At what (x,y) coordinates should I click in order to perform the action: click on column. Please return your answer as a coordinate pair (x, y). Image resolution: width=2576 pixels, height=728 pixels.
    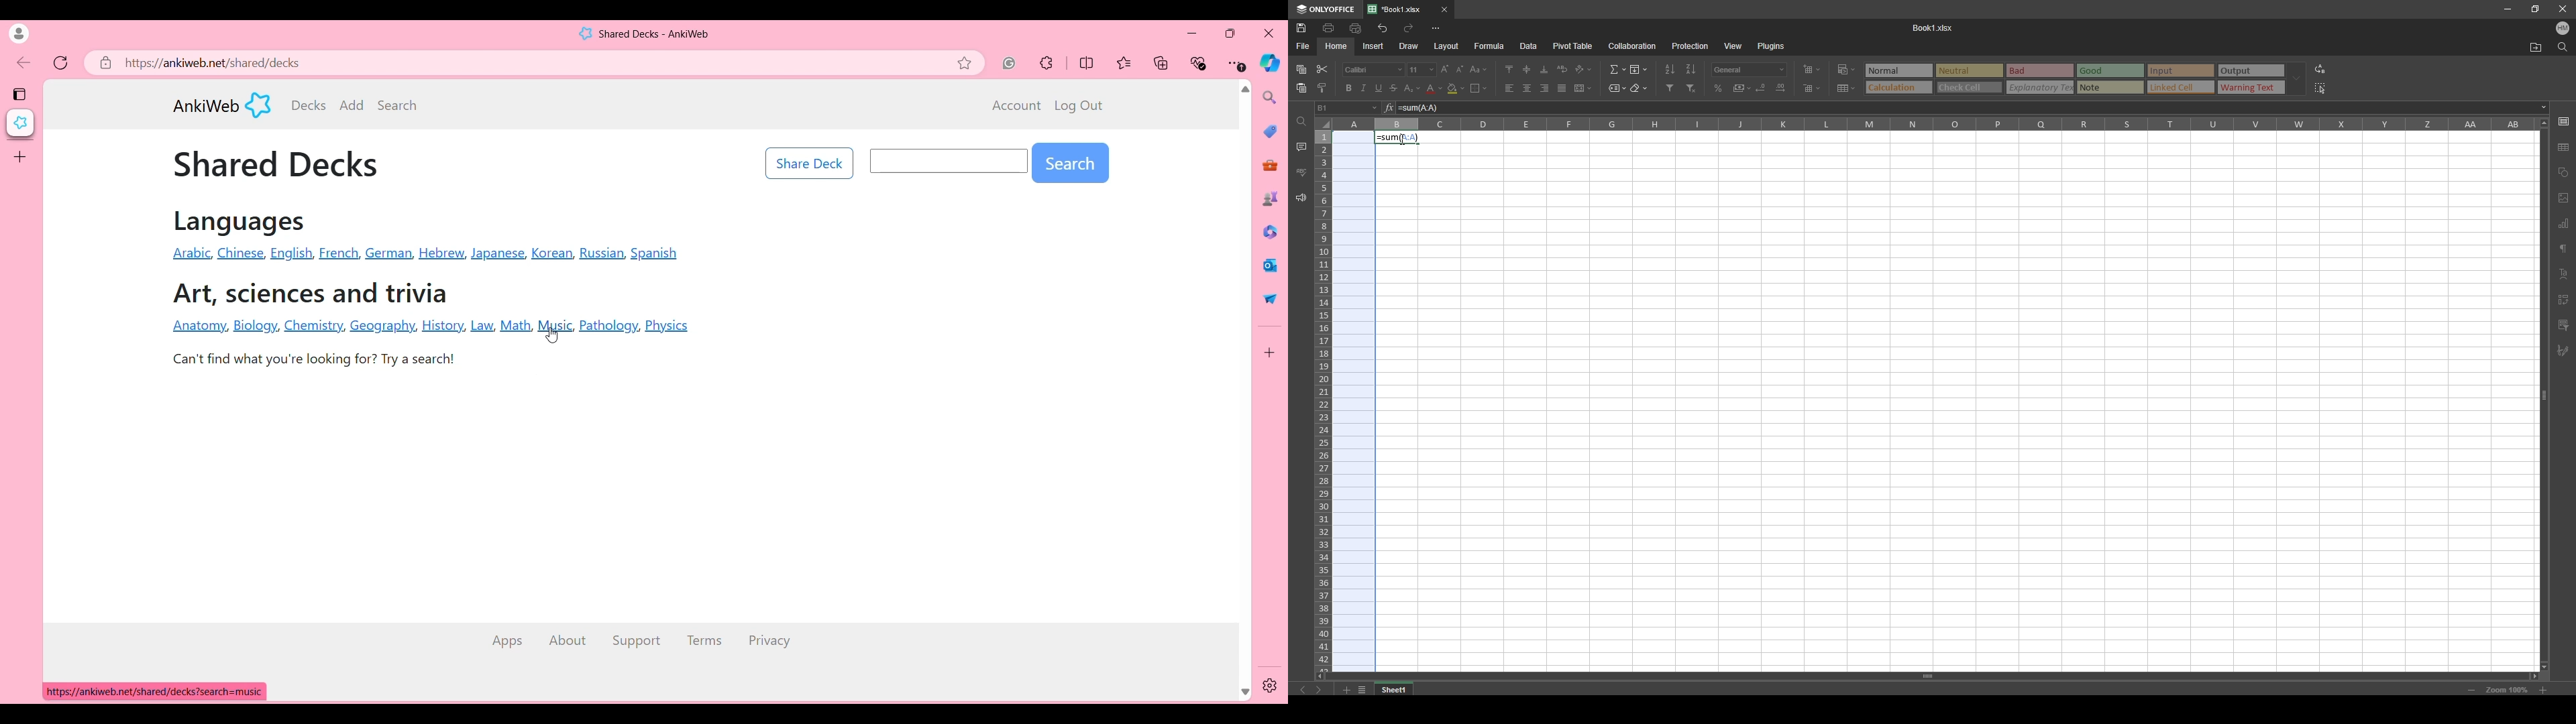
    Looking at the image, I should click on (1933, 124).